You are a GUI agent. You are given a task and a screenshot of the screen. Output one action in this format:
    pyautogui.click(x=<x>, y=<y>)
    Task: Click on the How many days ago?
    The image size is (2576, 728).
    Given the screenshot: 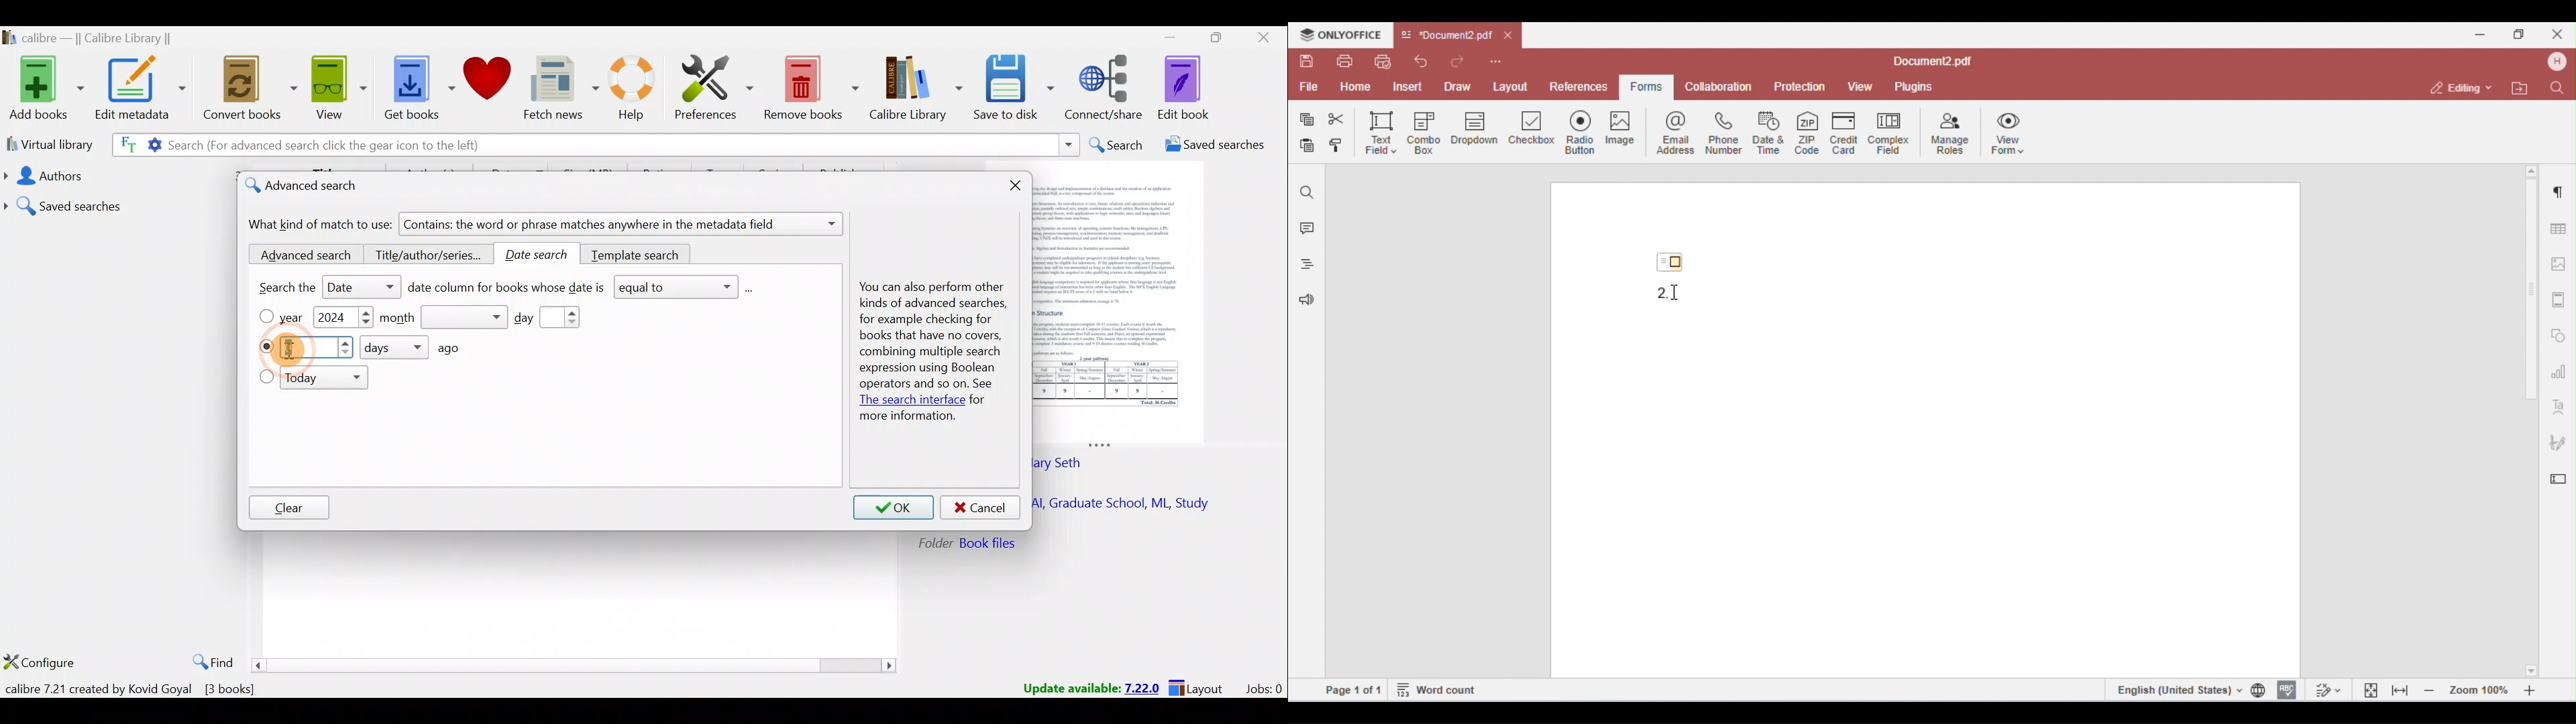 What is the action you would take?
    pyautogui.click(x=422, y=347)
    